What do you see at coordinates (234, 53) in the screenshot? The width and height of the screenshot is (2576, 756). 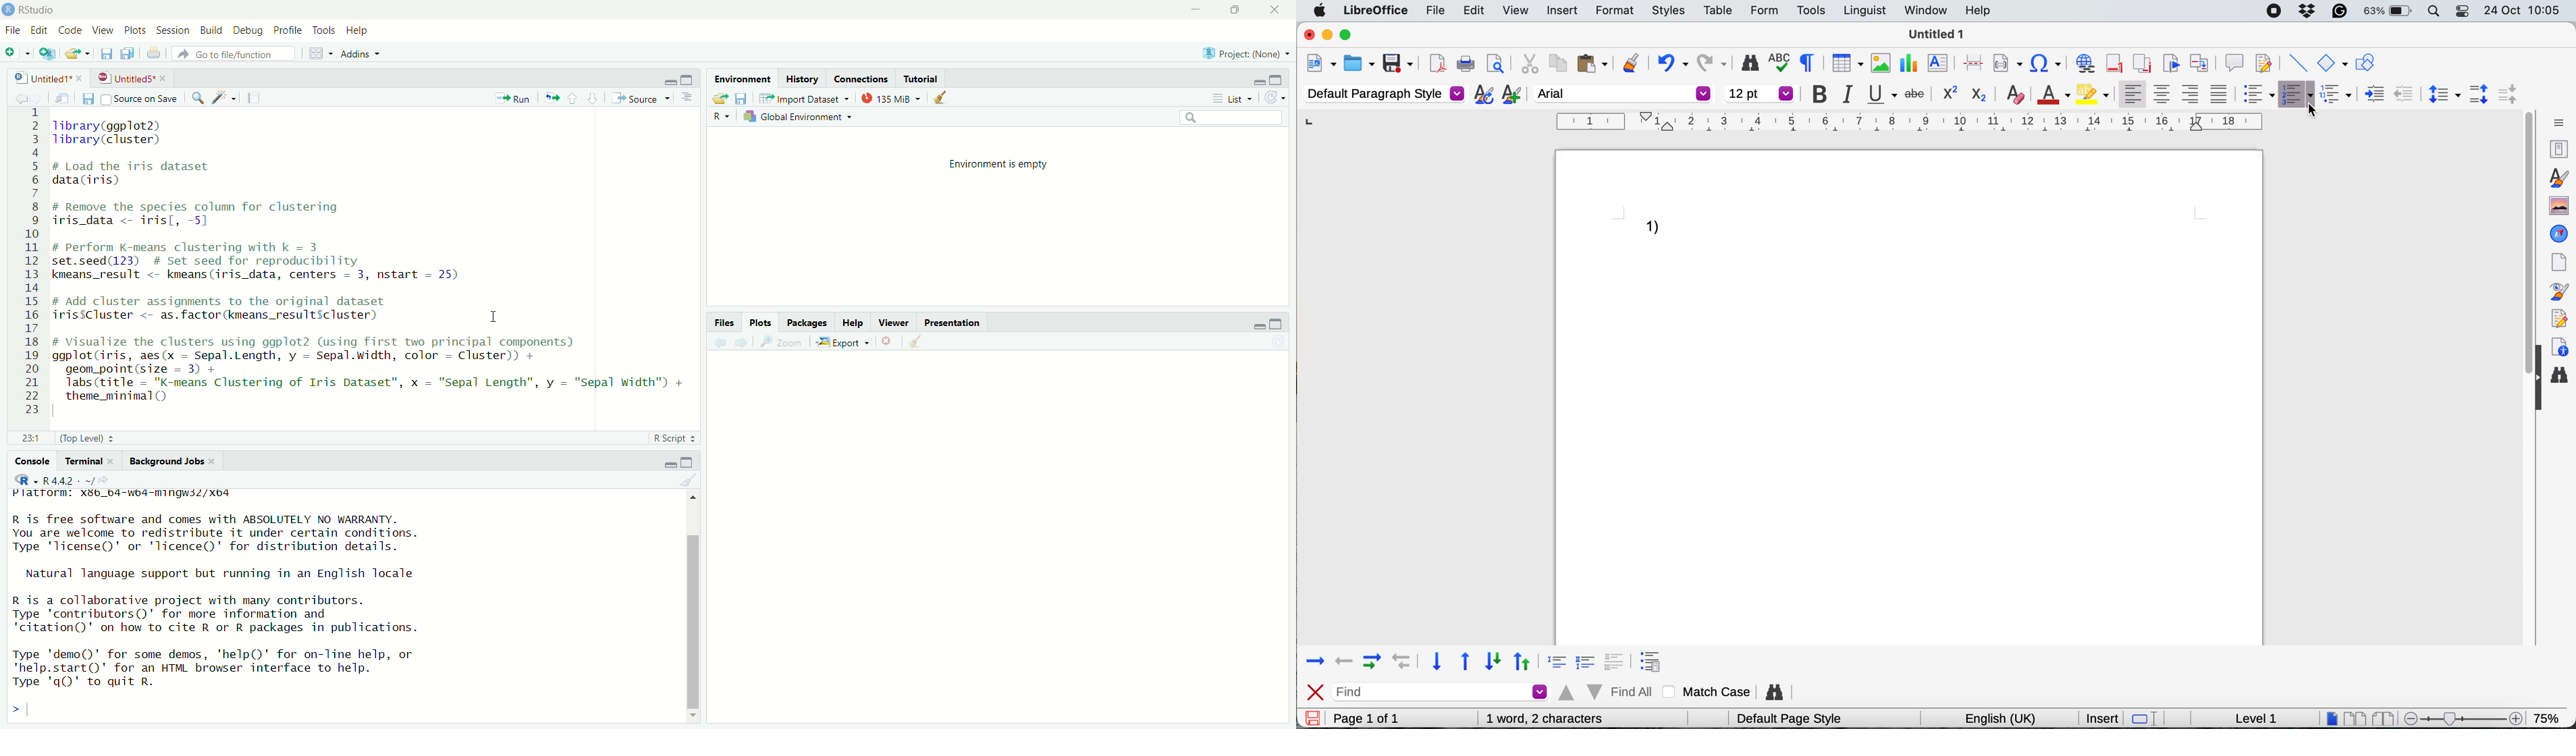 I see `go to file/function` at bounding box center [234, 53].